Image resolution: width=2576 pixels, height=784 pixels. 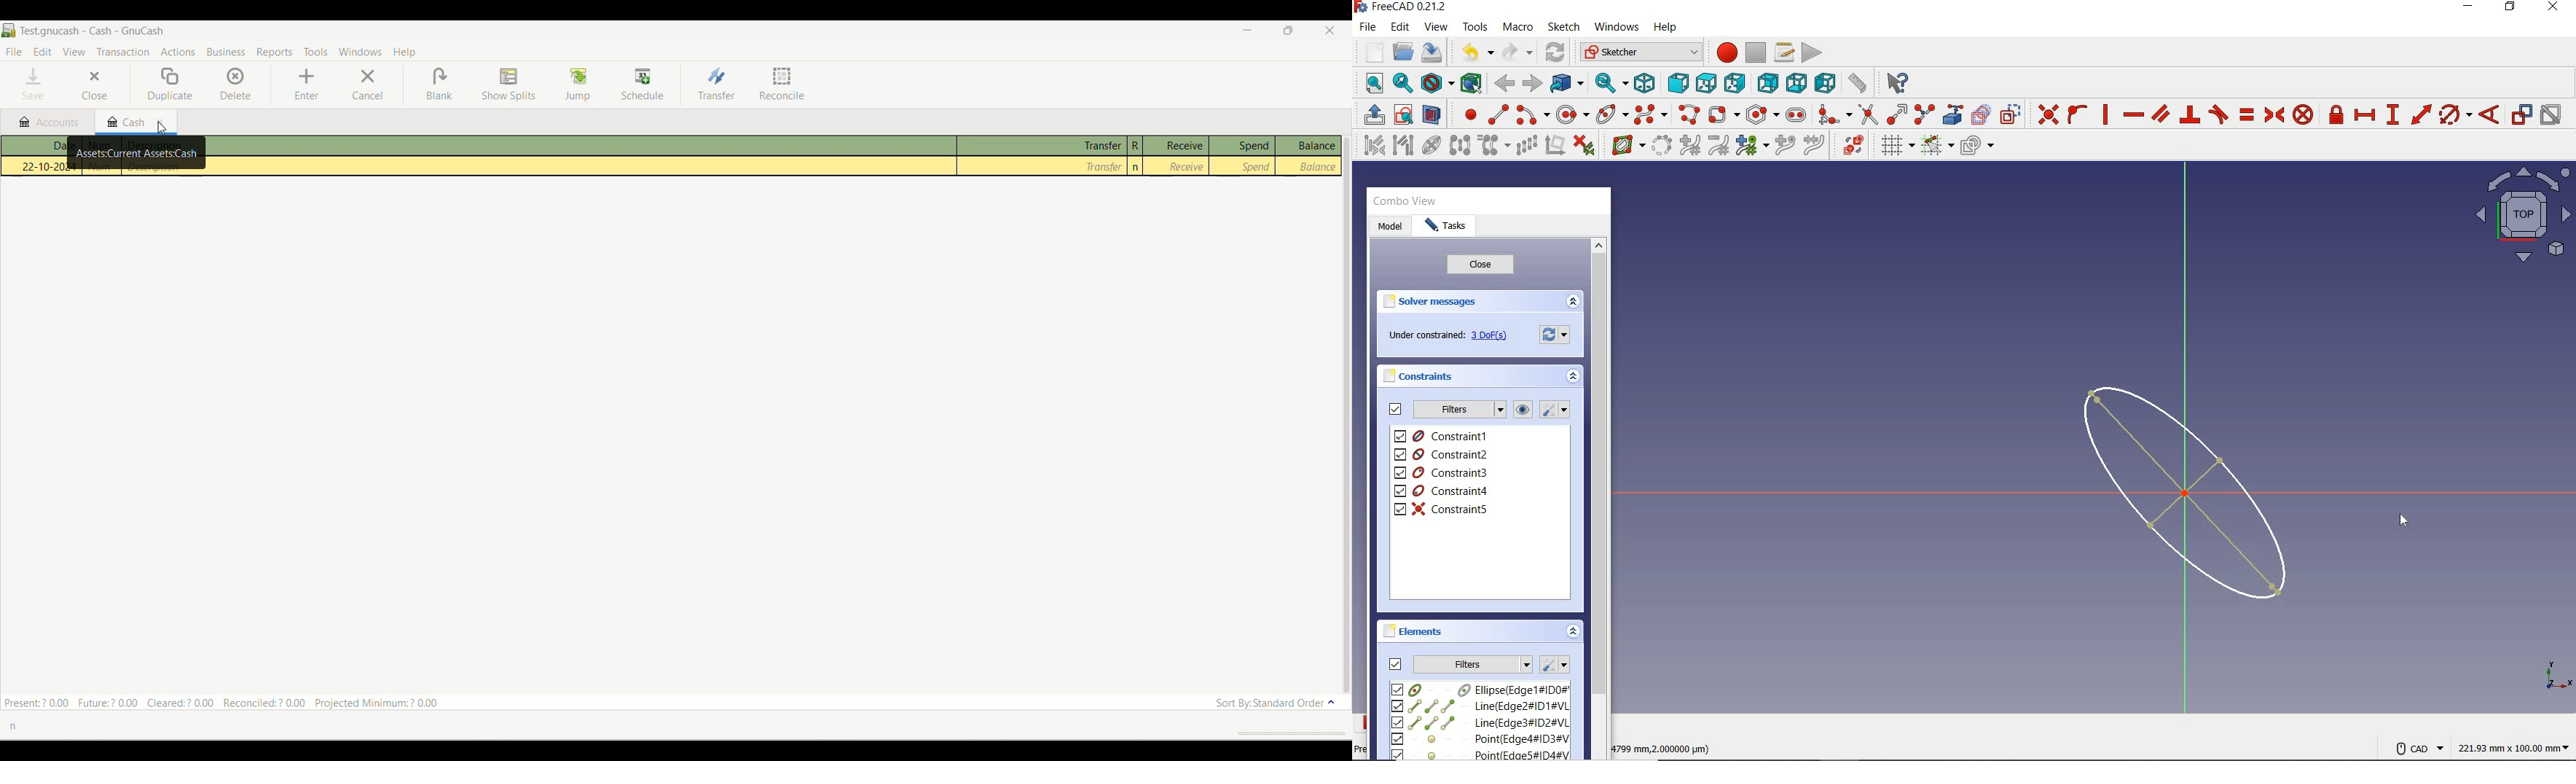 I want to click on constrain perpendicular, so click(x=2191, y=114).